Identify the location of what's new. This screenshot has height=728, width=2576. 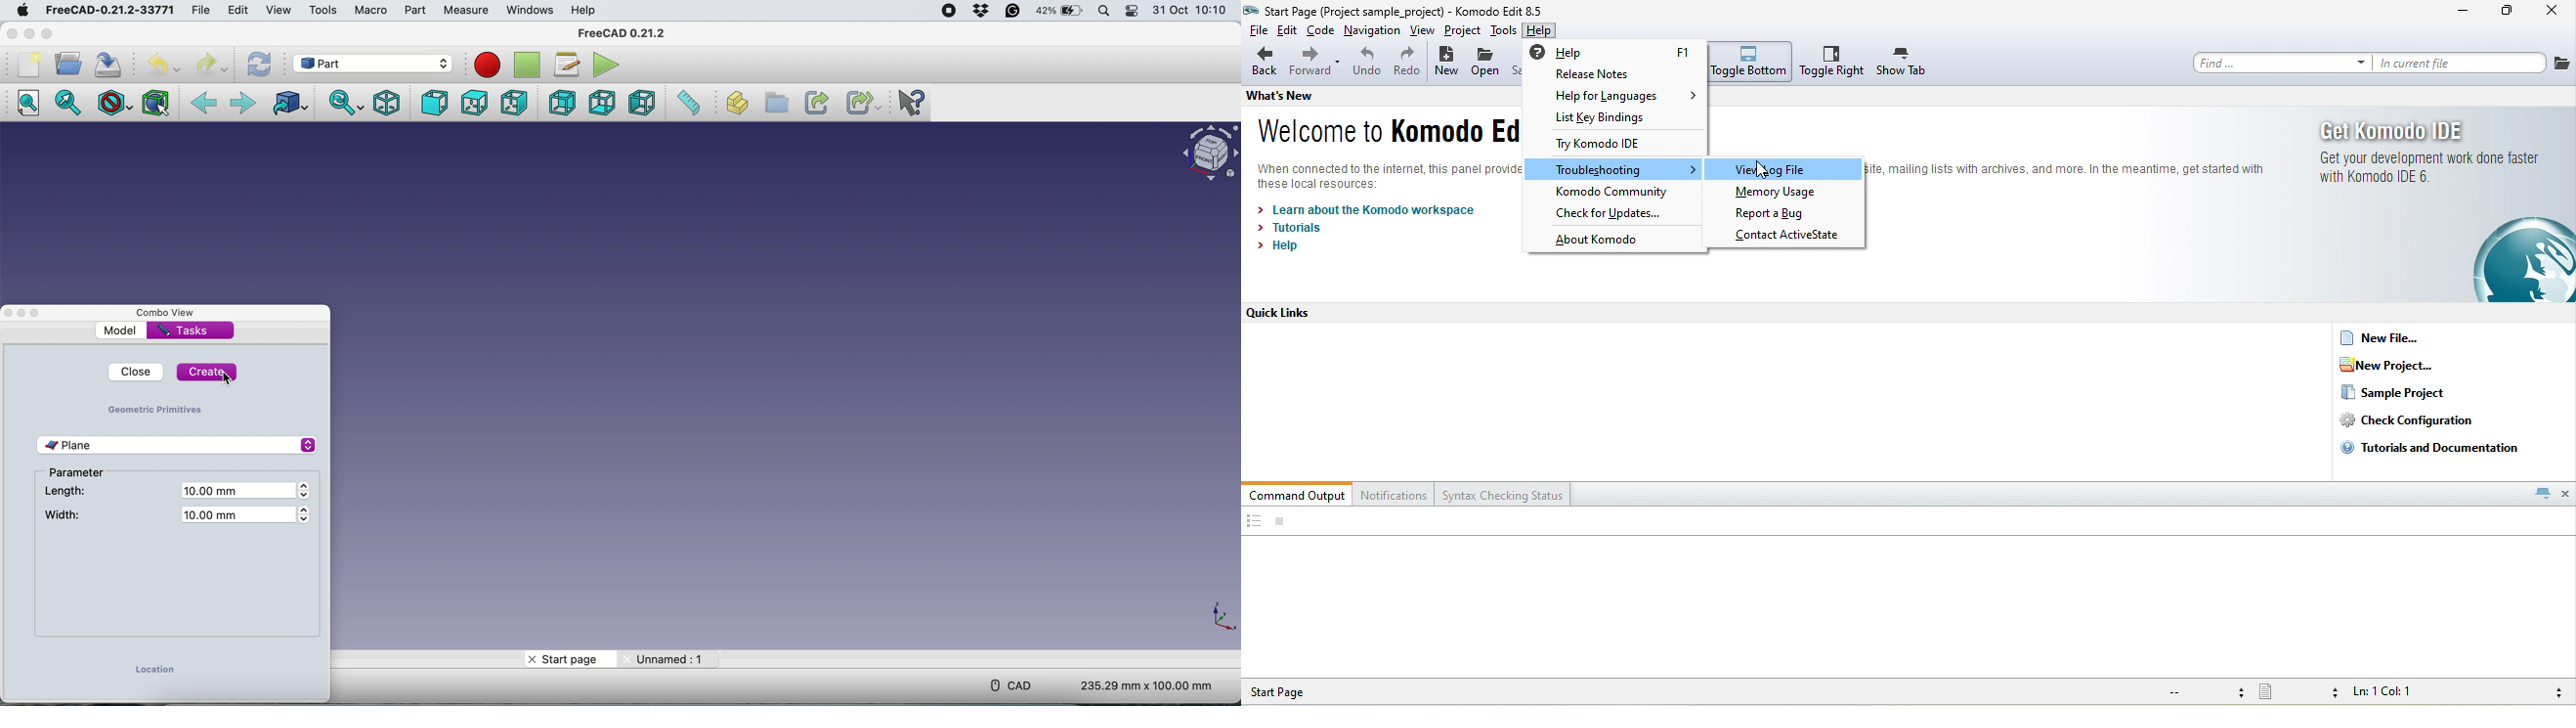
(1297, 95).